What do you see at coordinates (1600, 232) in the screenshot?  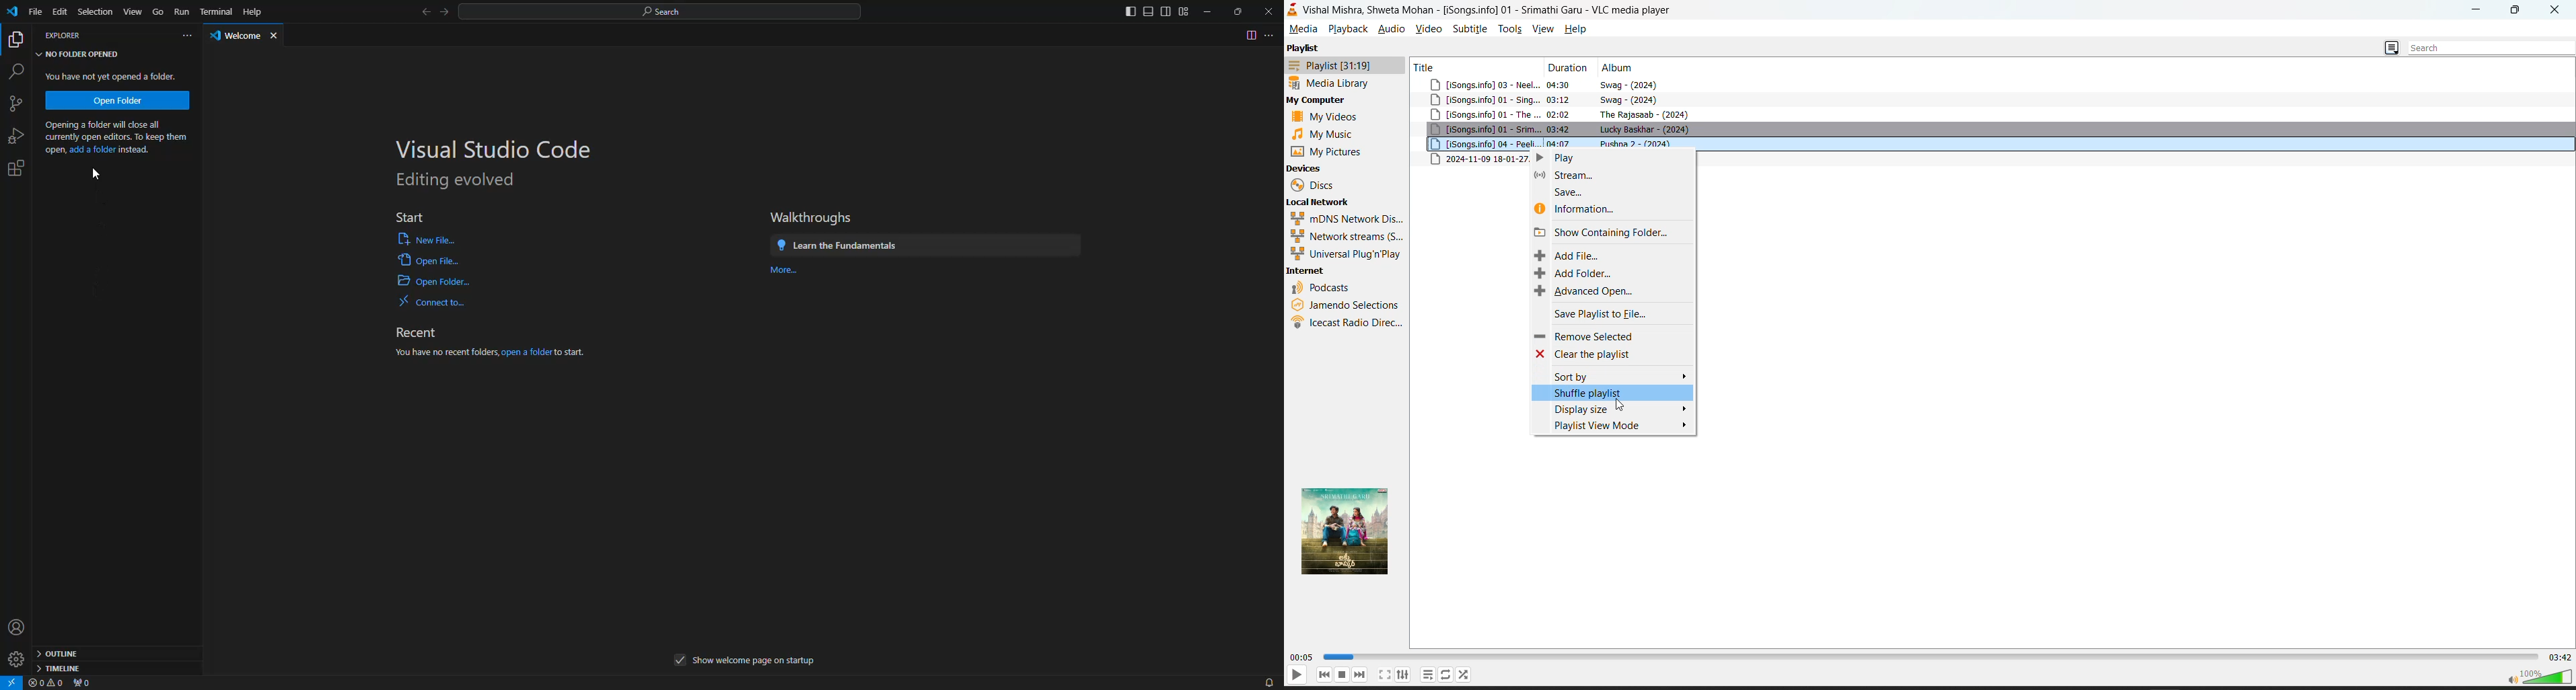 I see `show containing folder` at bounding box center [1600, 232].